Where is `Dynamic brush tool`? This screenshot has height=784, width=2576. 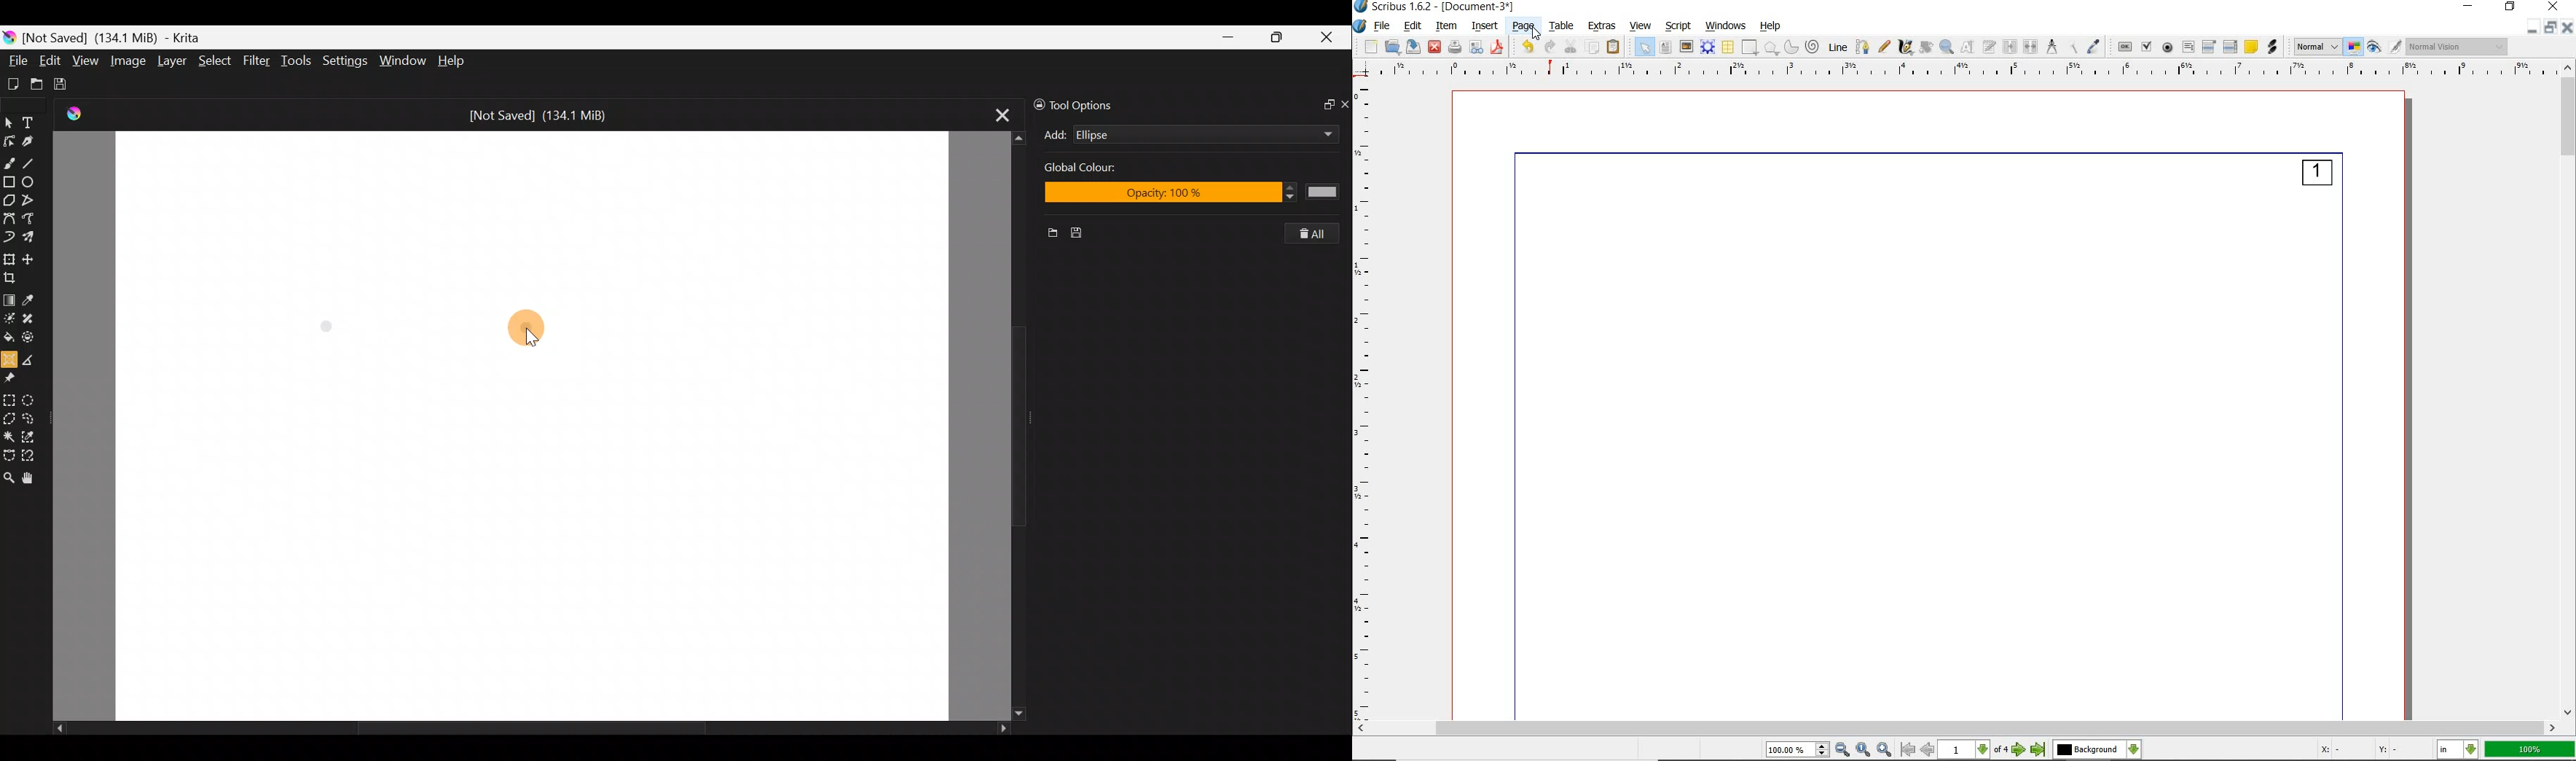 Dynamic brush tool is located at coordinates (8, 237).